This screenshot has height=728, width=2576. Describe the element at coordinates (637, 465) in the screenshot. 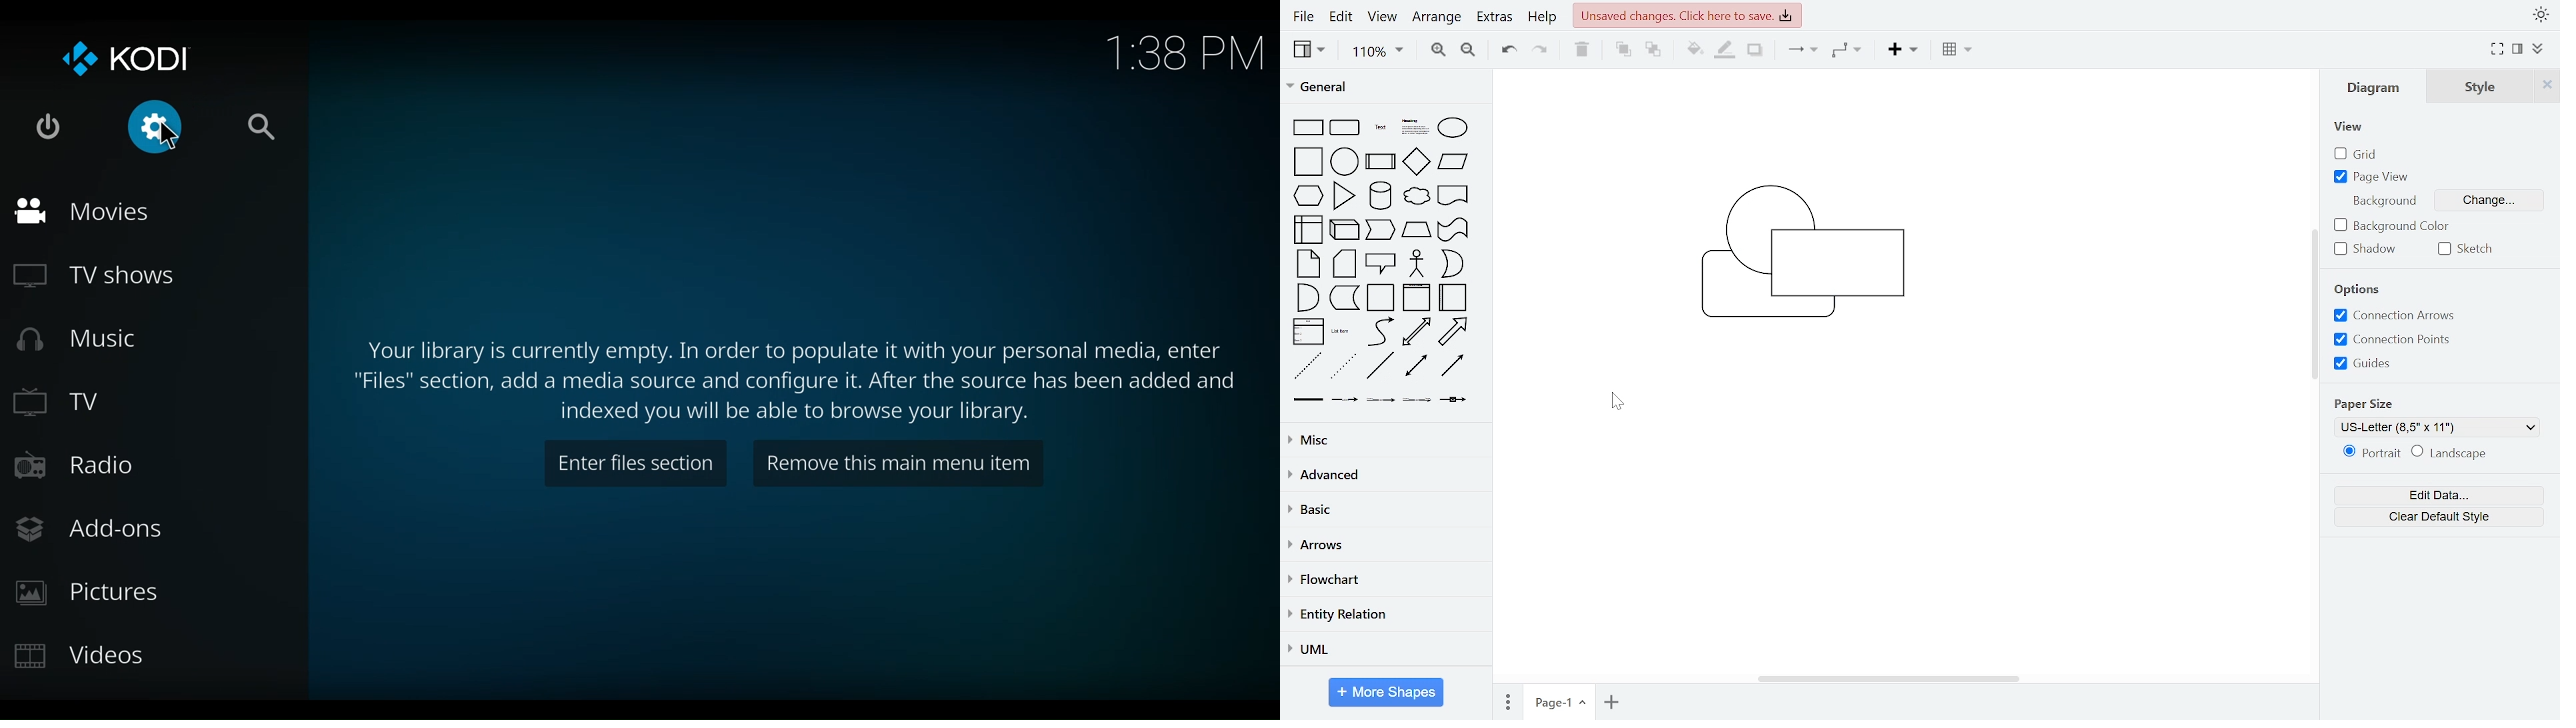

I see `Enter files section` at that location.